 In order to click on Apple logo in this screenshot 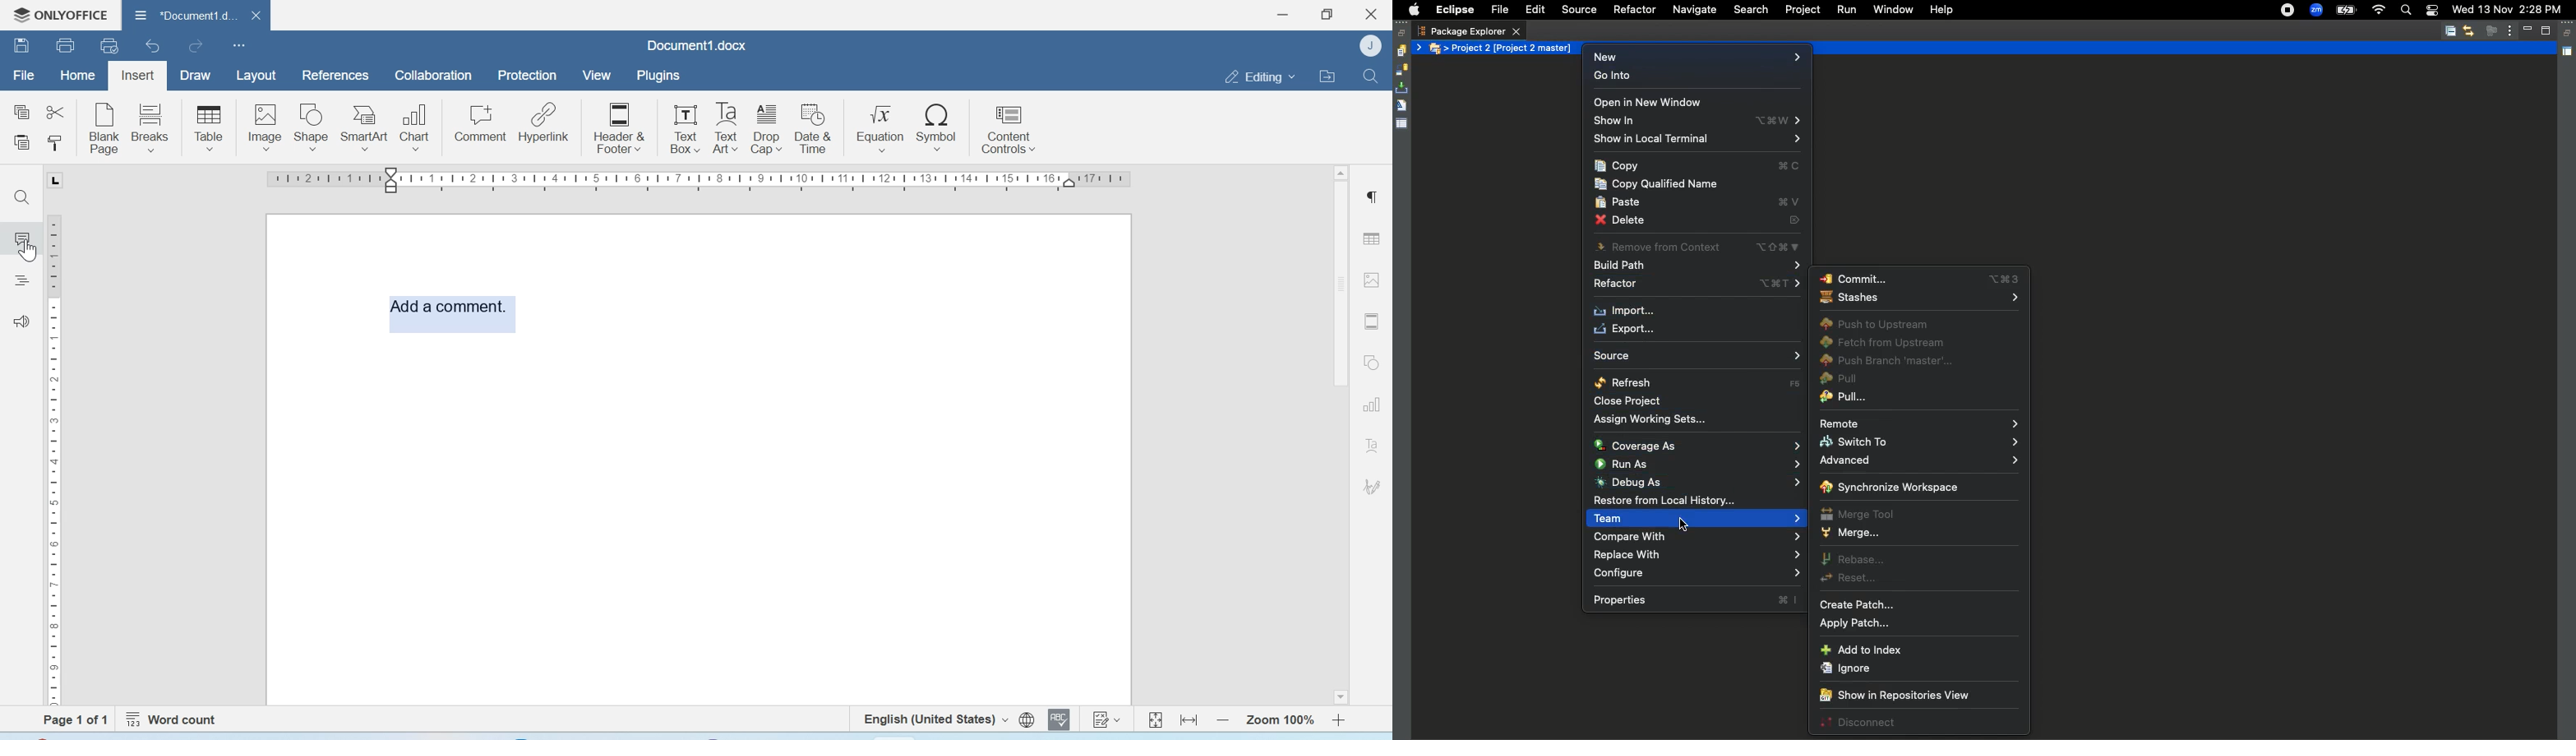, I will do `click(1411, 10)`.